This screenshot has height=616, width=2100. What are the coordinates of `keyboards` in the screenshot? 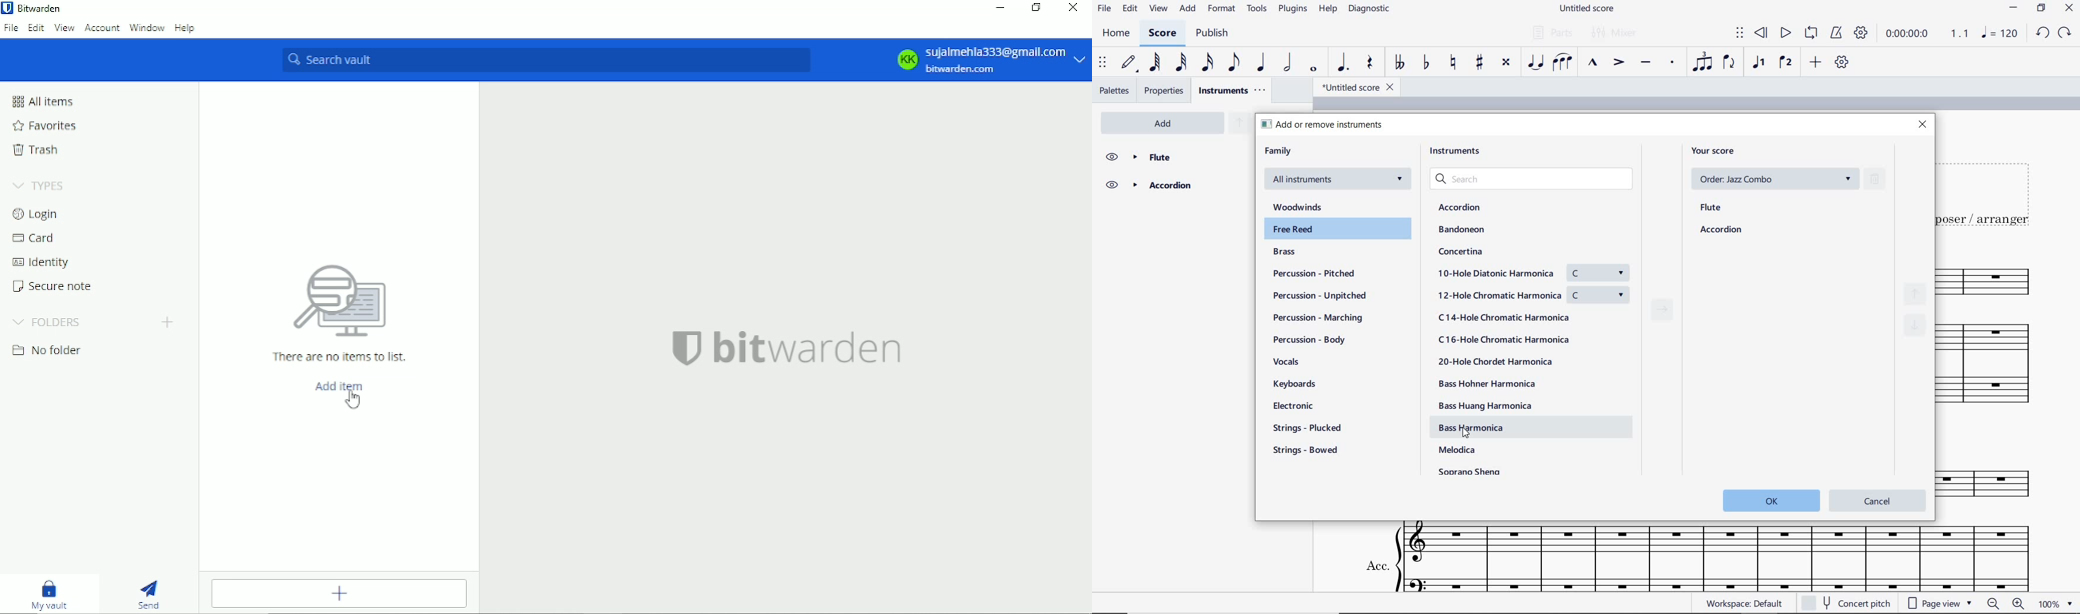 It's located at (1301, 383).